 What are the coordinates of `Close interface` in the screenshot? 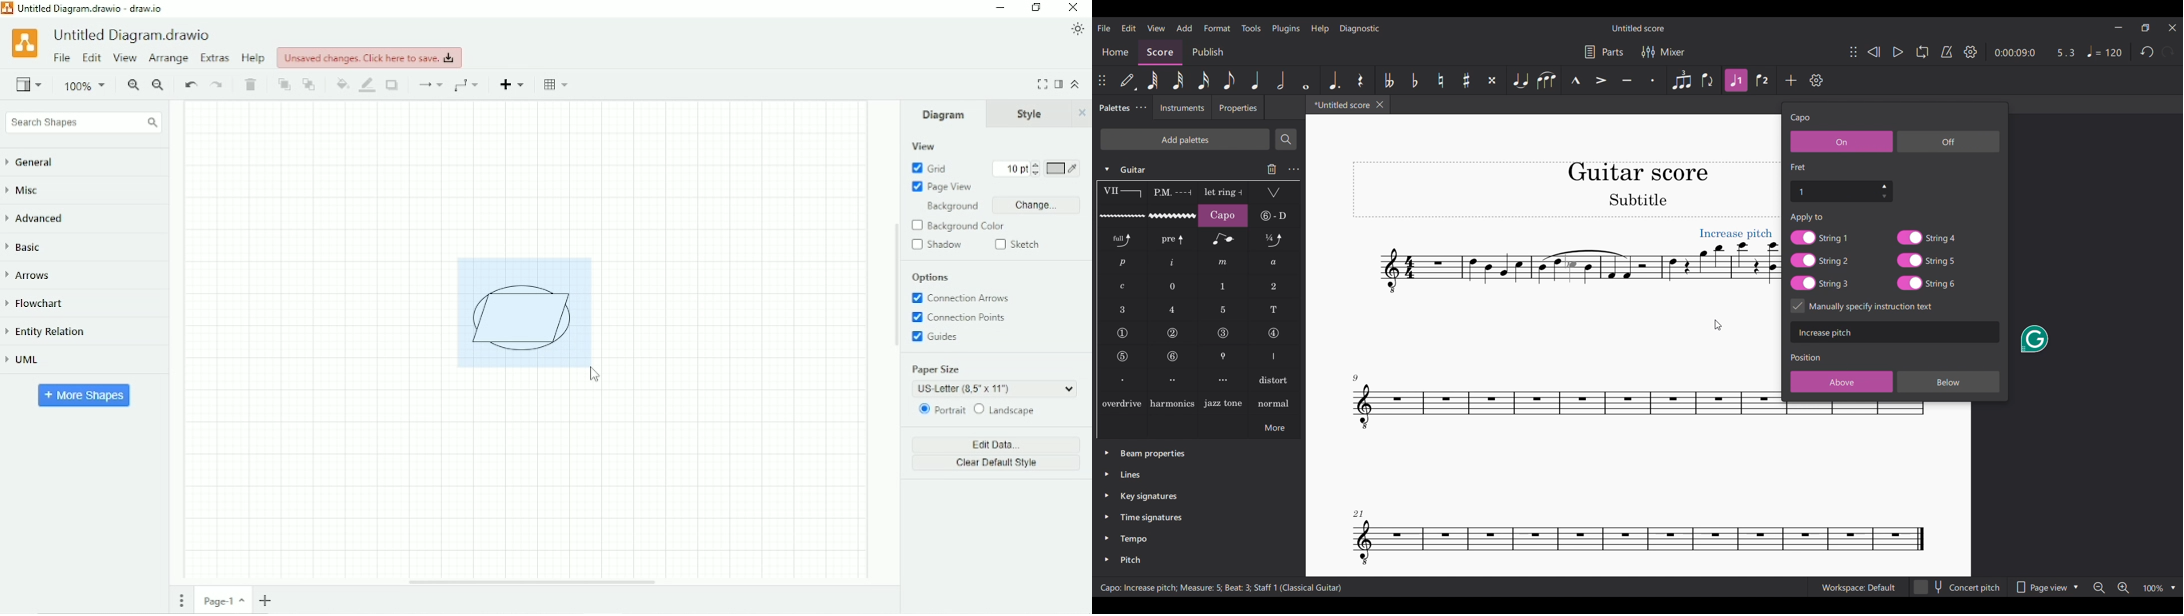 It's located at (2173, 28).